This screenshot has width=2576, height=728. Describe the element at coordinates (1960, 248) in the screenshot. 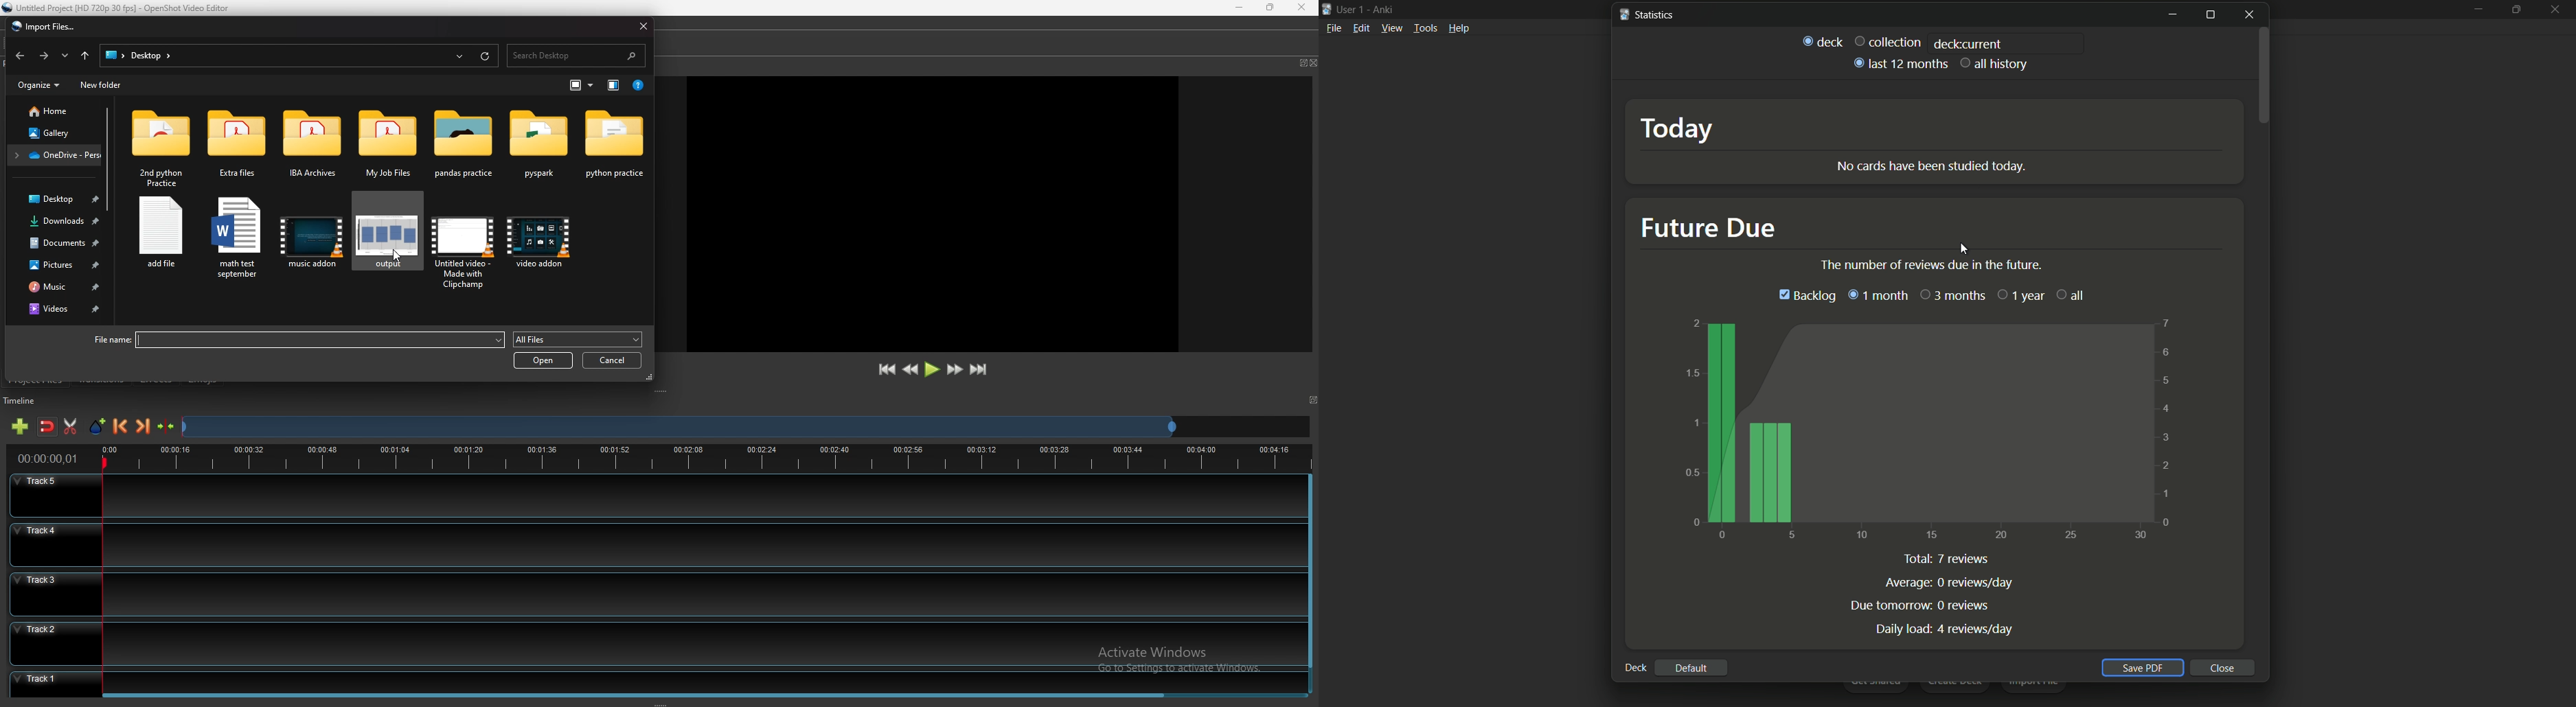

I see `cursor` at that location.